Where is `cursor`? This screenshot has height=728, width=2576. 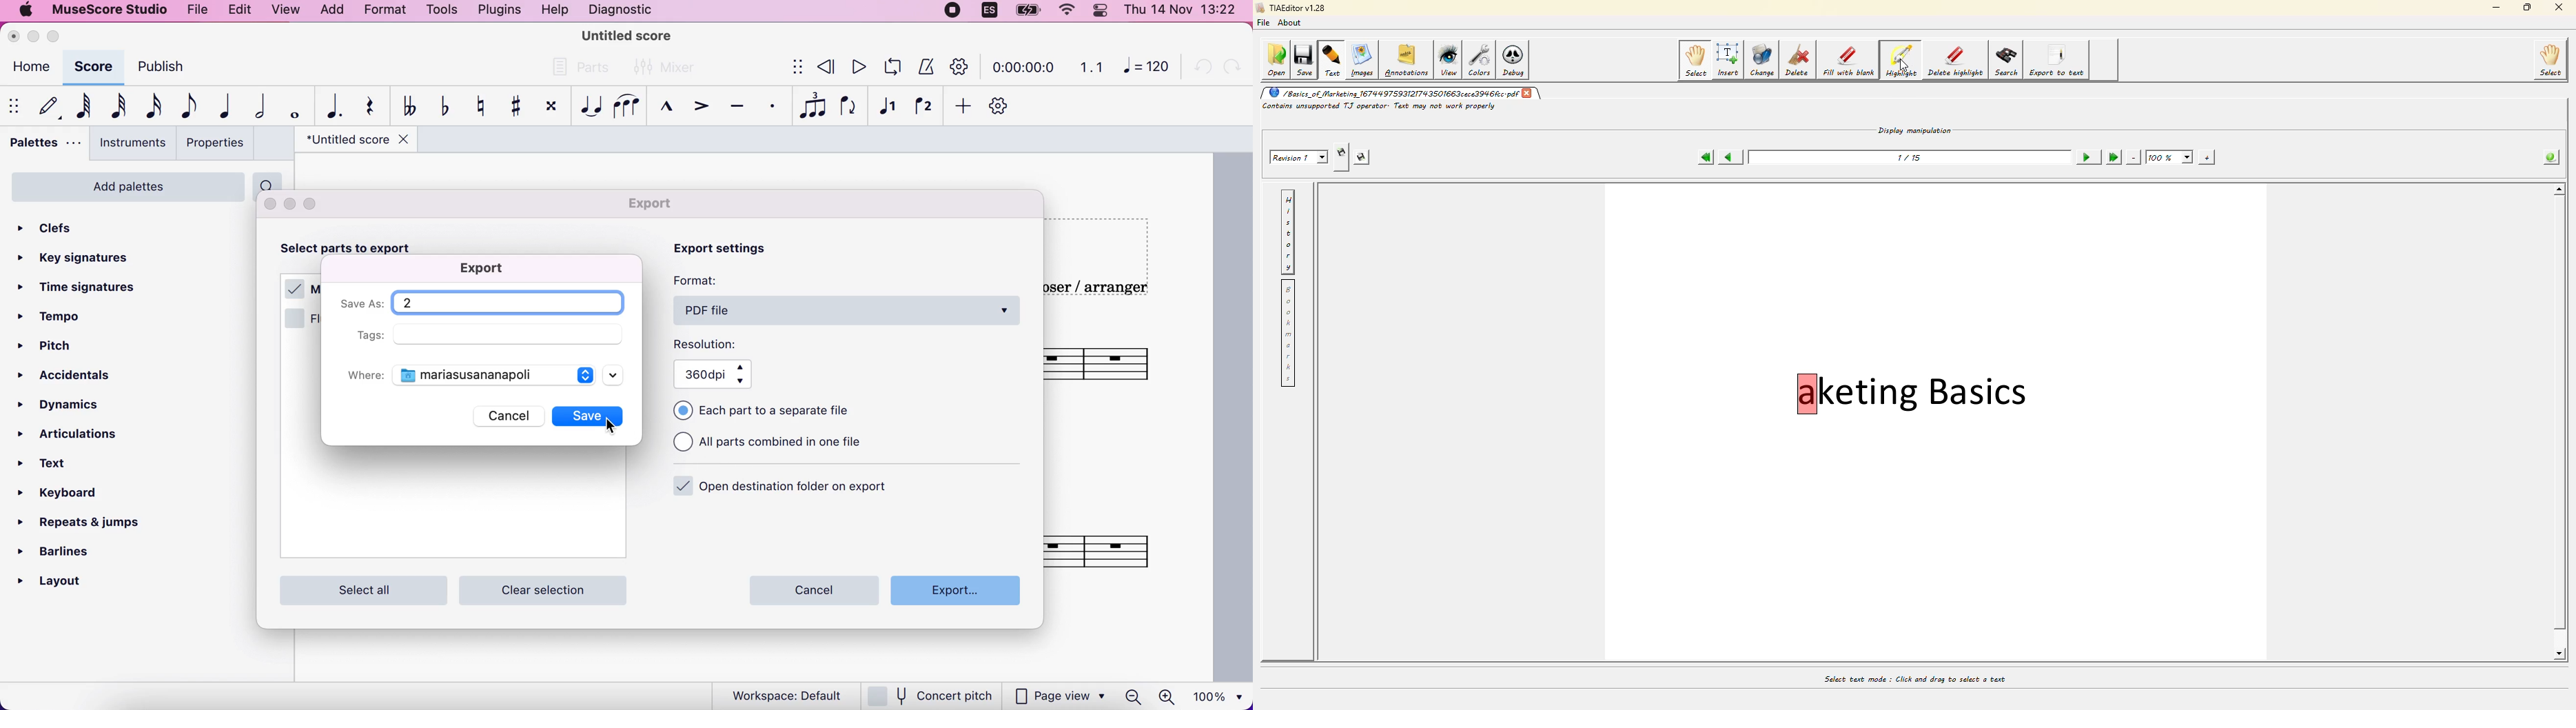 cursor is located at coordinates (614, 426).